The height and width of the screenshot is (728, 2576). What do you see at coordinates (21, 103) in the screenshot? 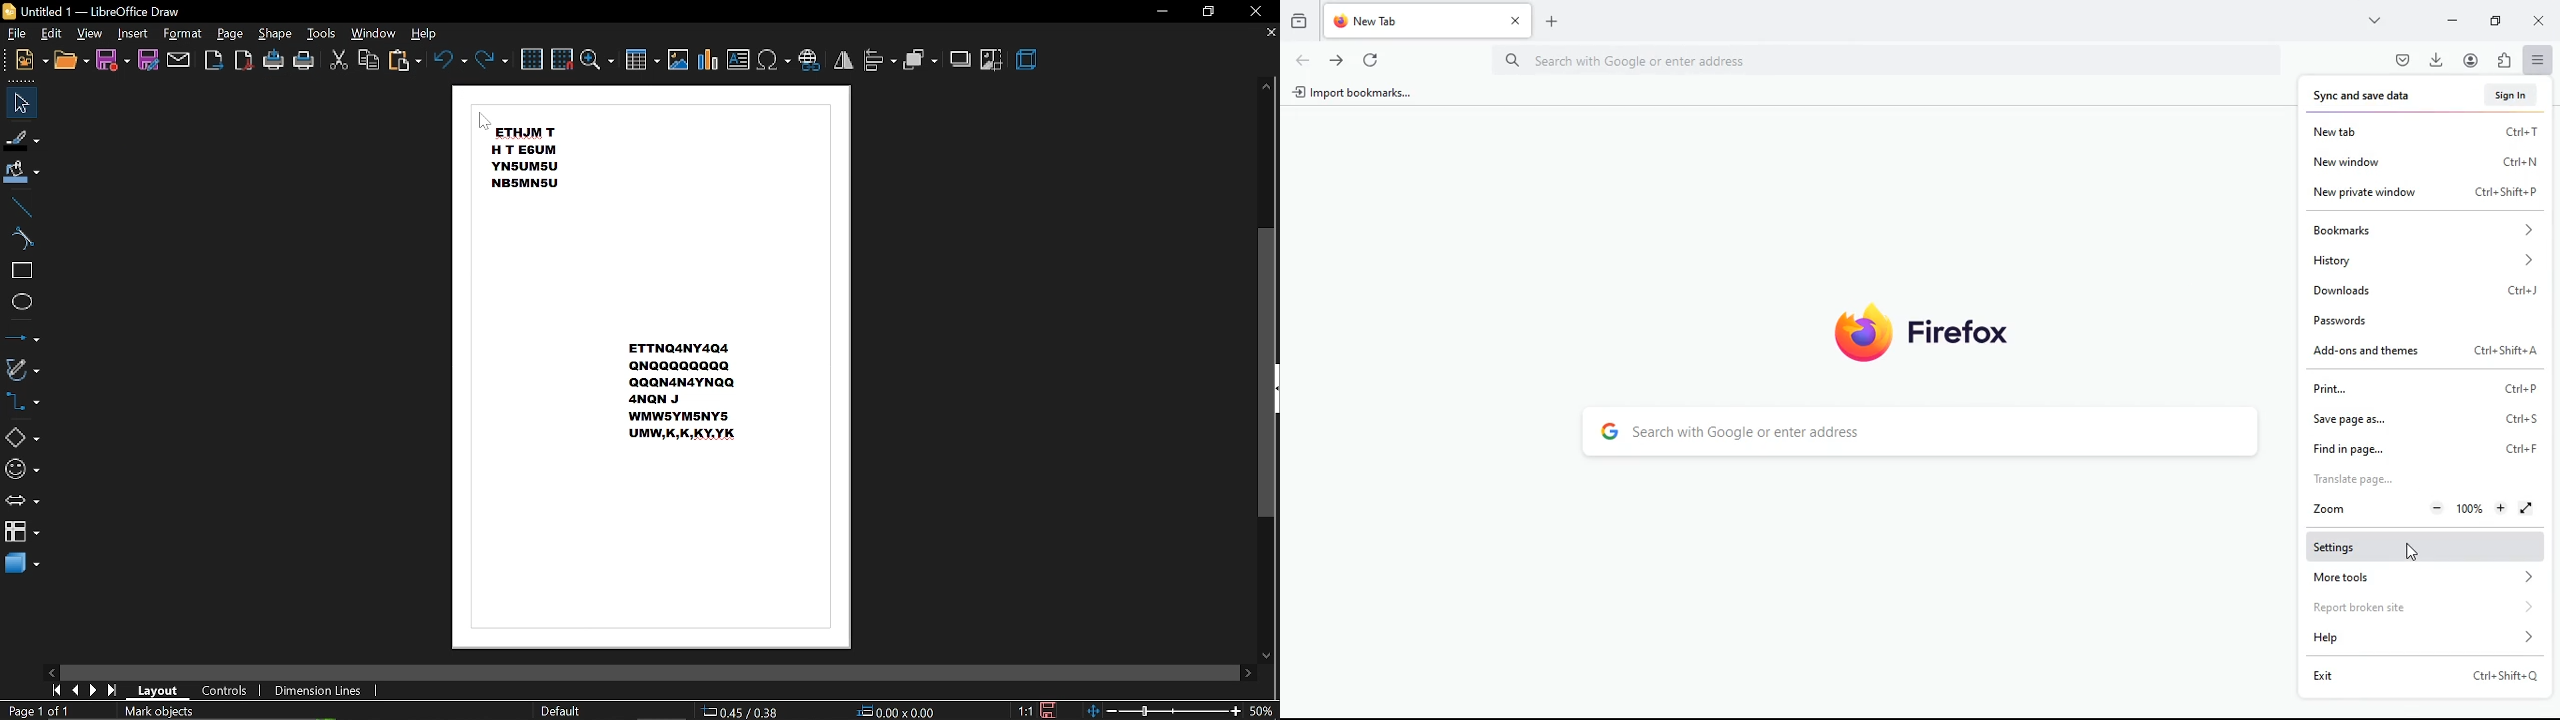
I see `select` at bounding box center [21, 103].